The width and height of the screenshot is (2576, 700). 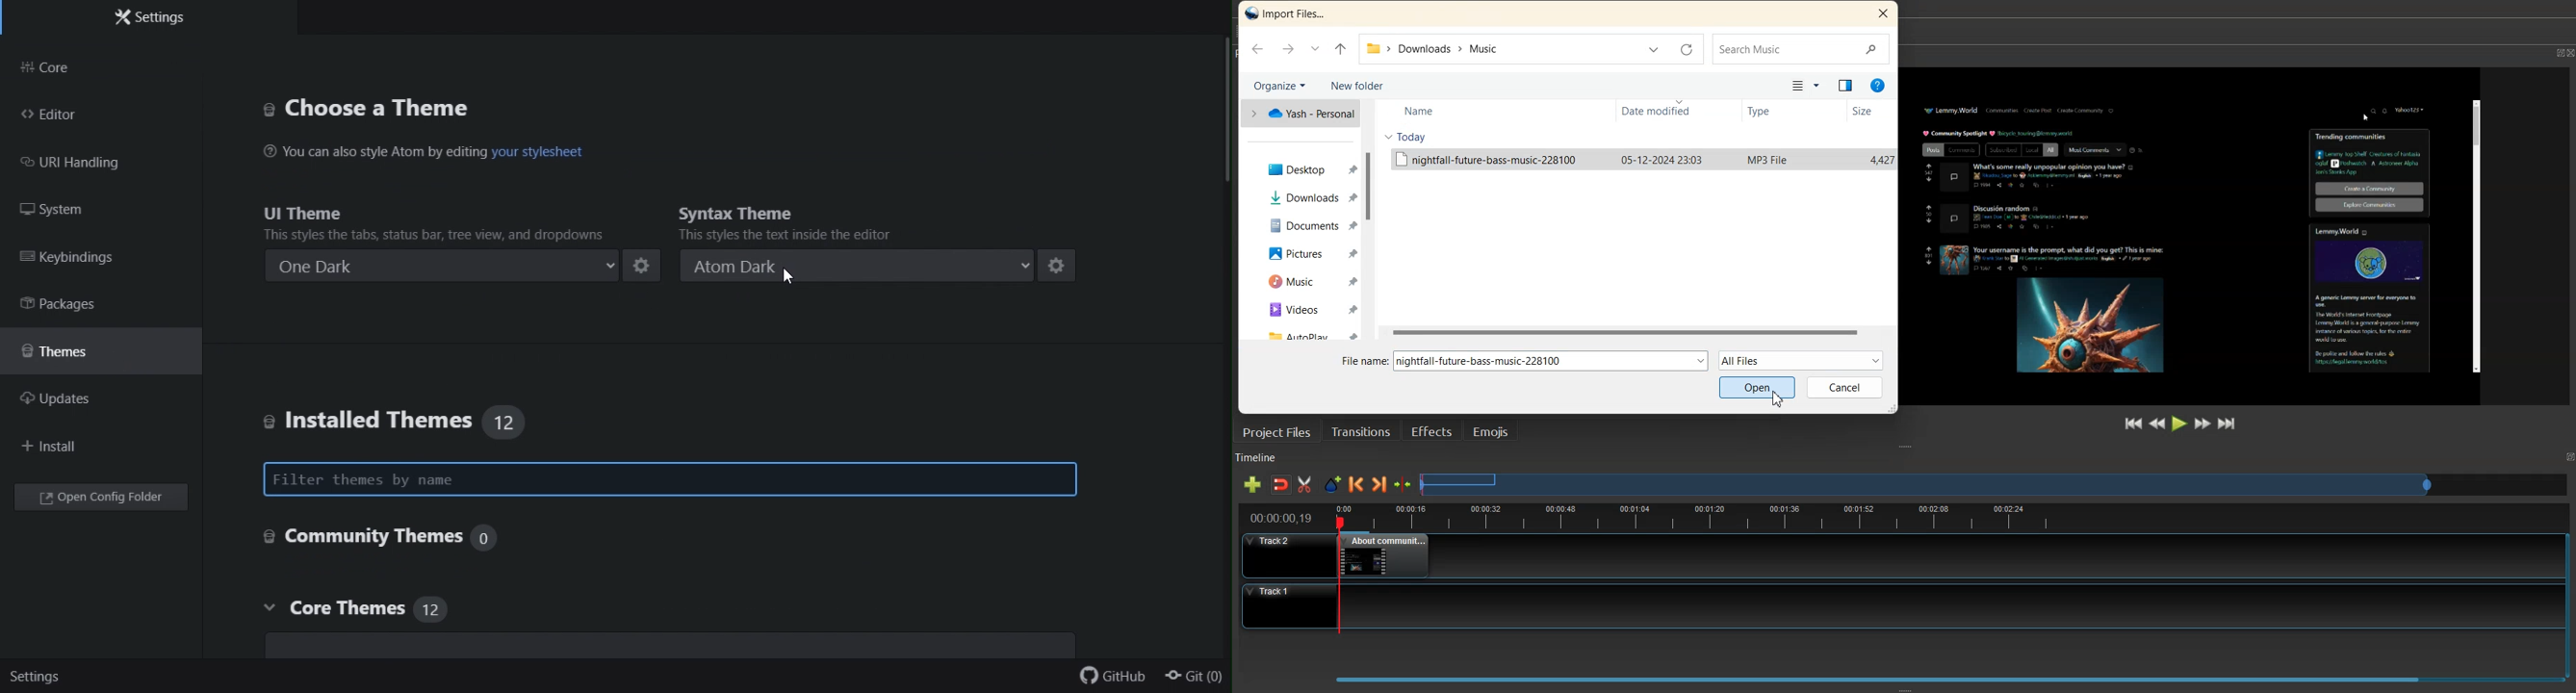 What do you see at coordinates (1883, 14) in the screenshot?
I see `Close` at bounding box center [1883, 14].